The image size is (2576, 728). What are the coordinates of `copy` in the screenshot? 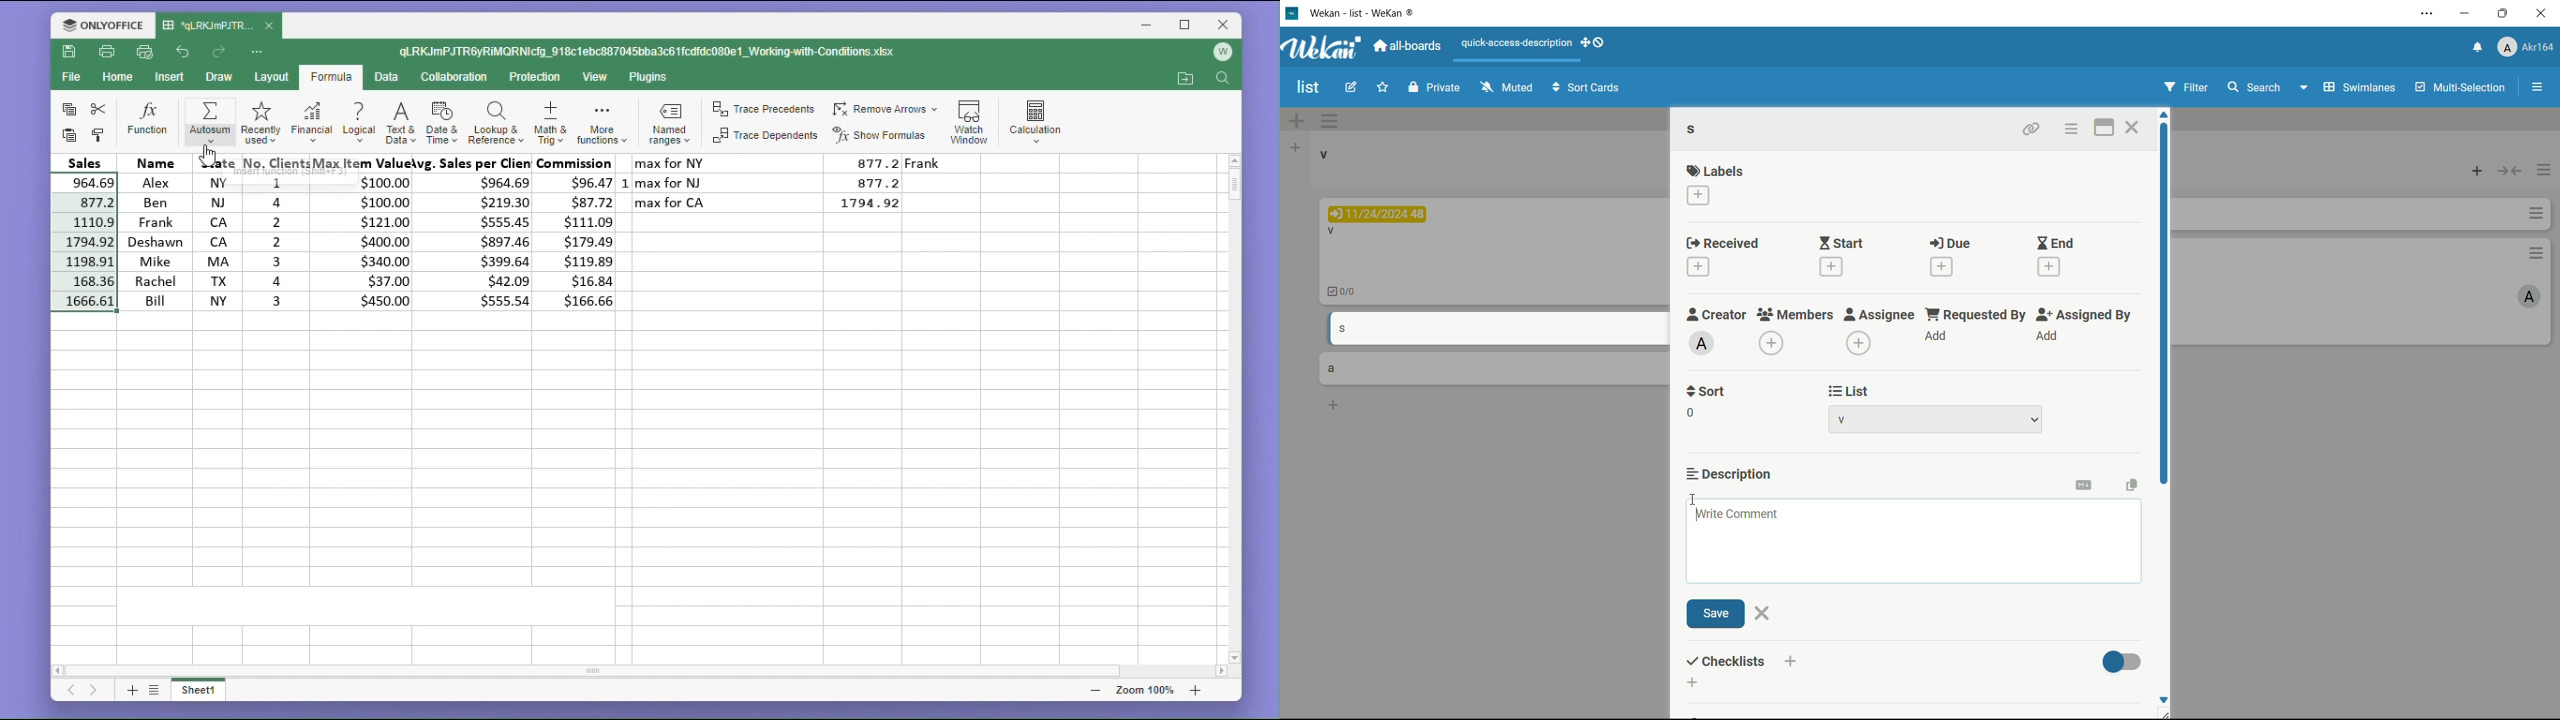 It's located at (66, 110).